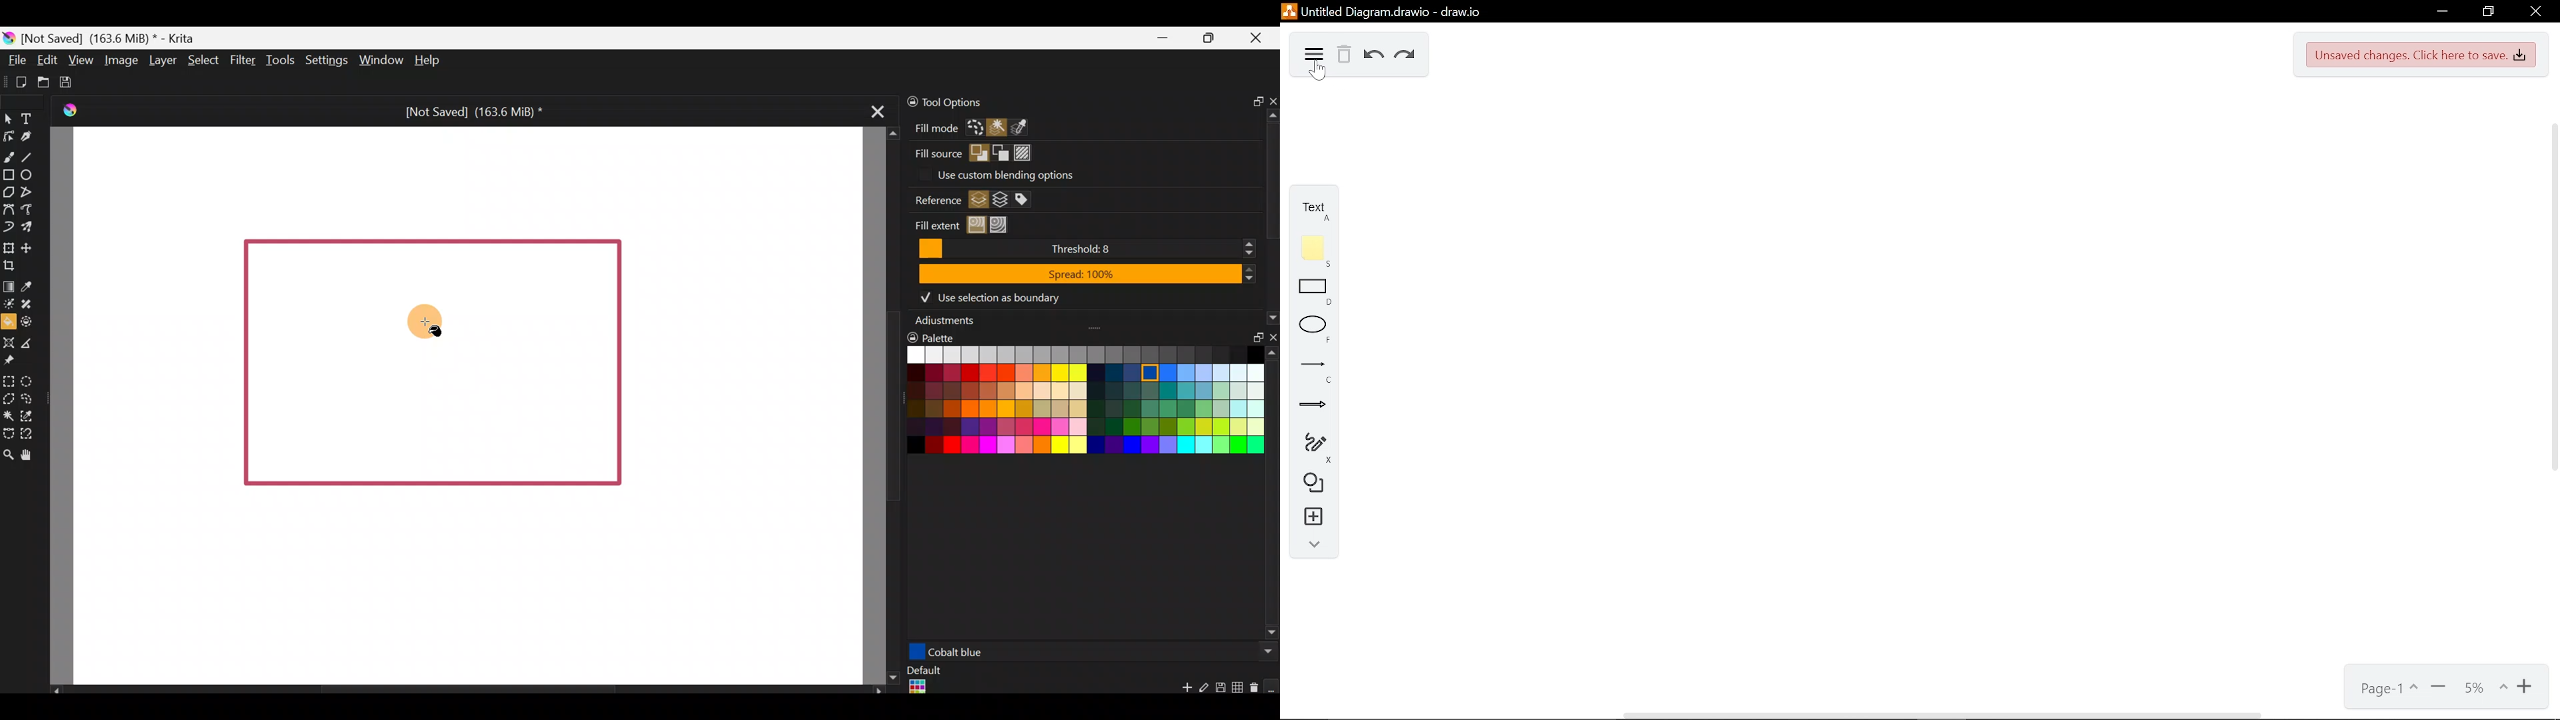 Image resolution: width=2576 pixels, height=728 pixels. What do you see at coordinates (29, 284) in the screenshot?
I see `Sample a colour from the image/current layer` at bounding box center [29, 284].